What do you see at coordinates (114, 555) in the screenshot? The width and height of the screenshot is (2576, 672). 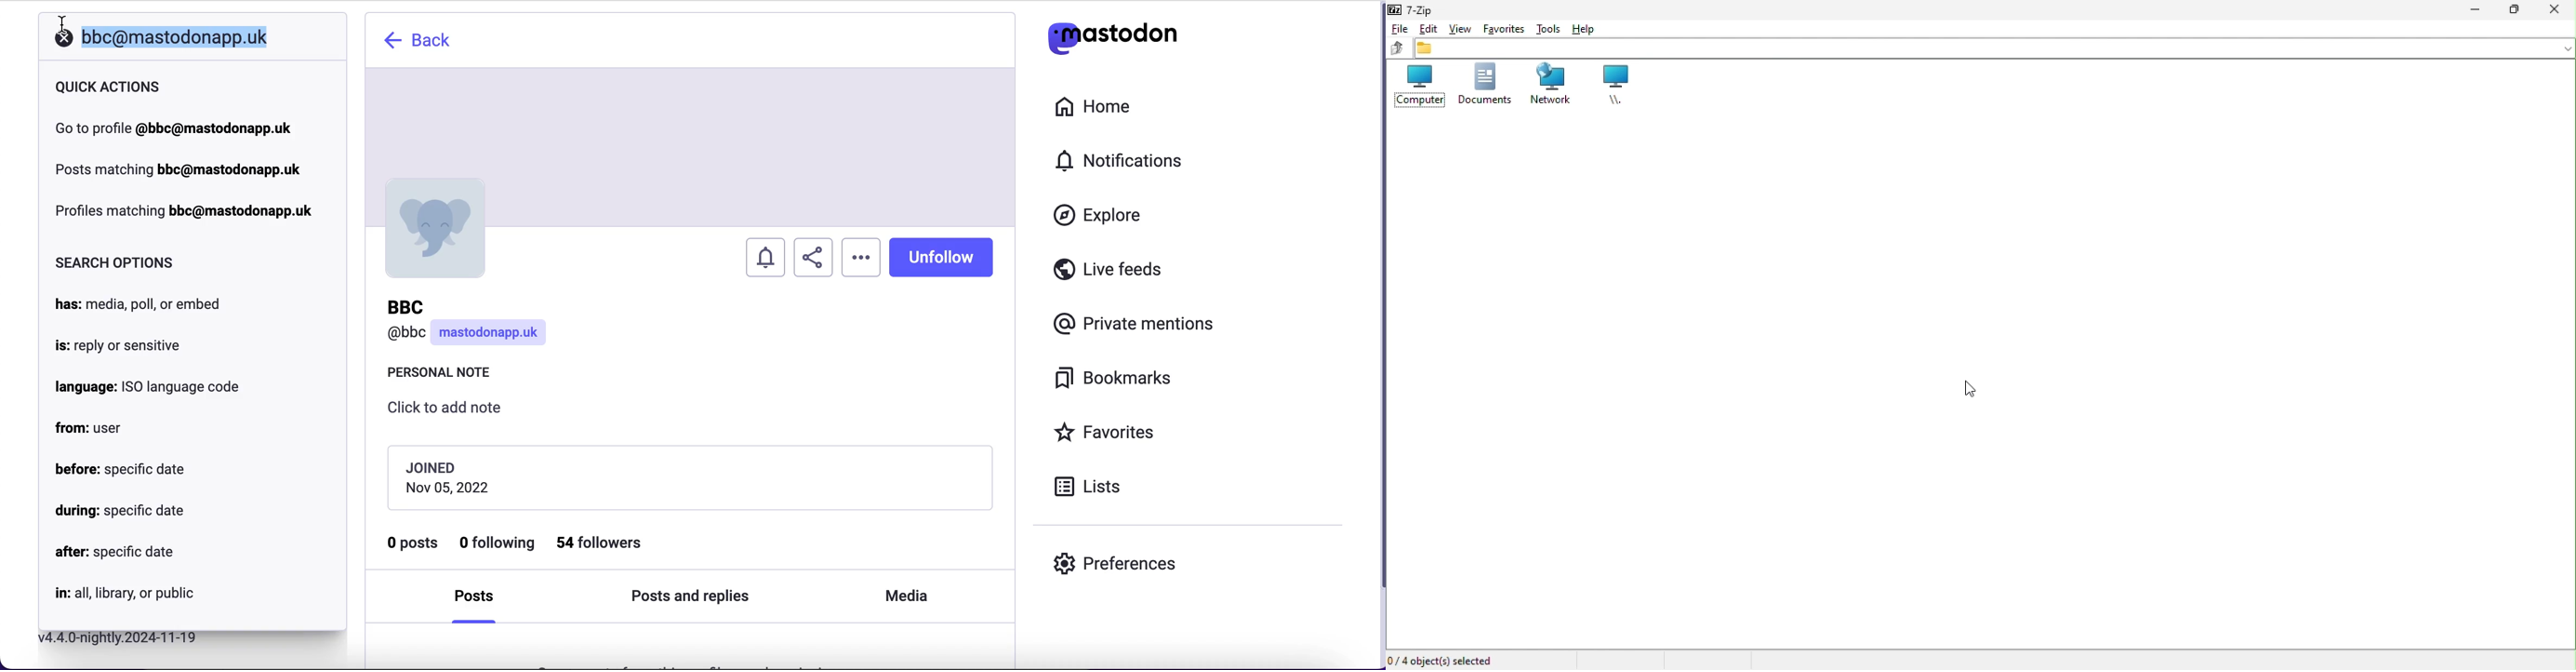 I see `after: specific date` at bounding box center [114, 555].